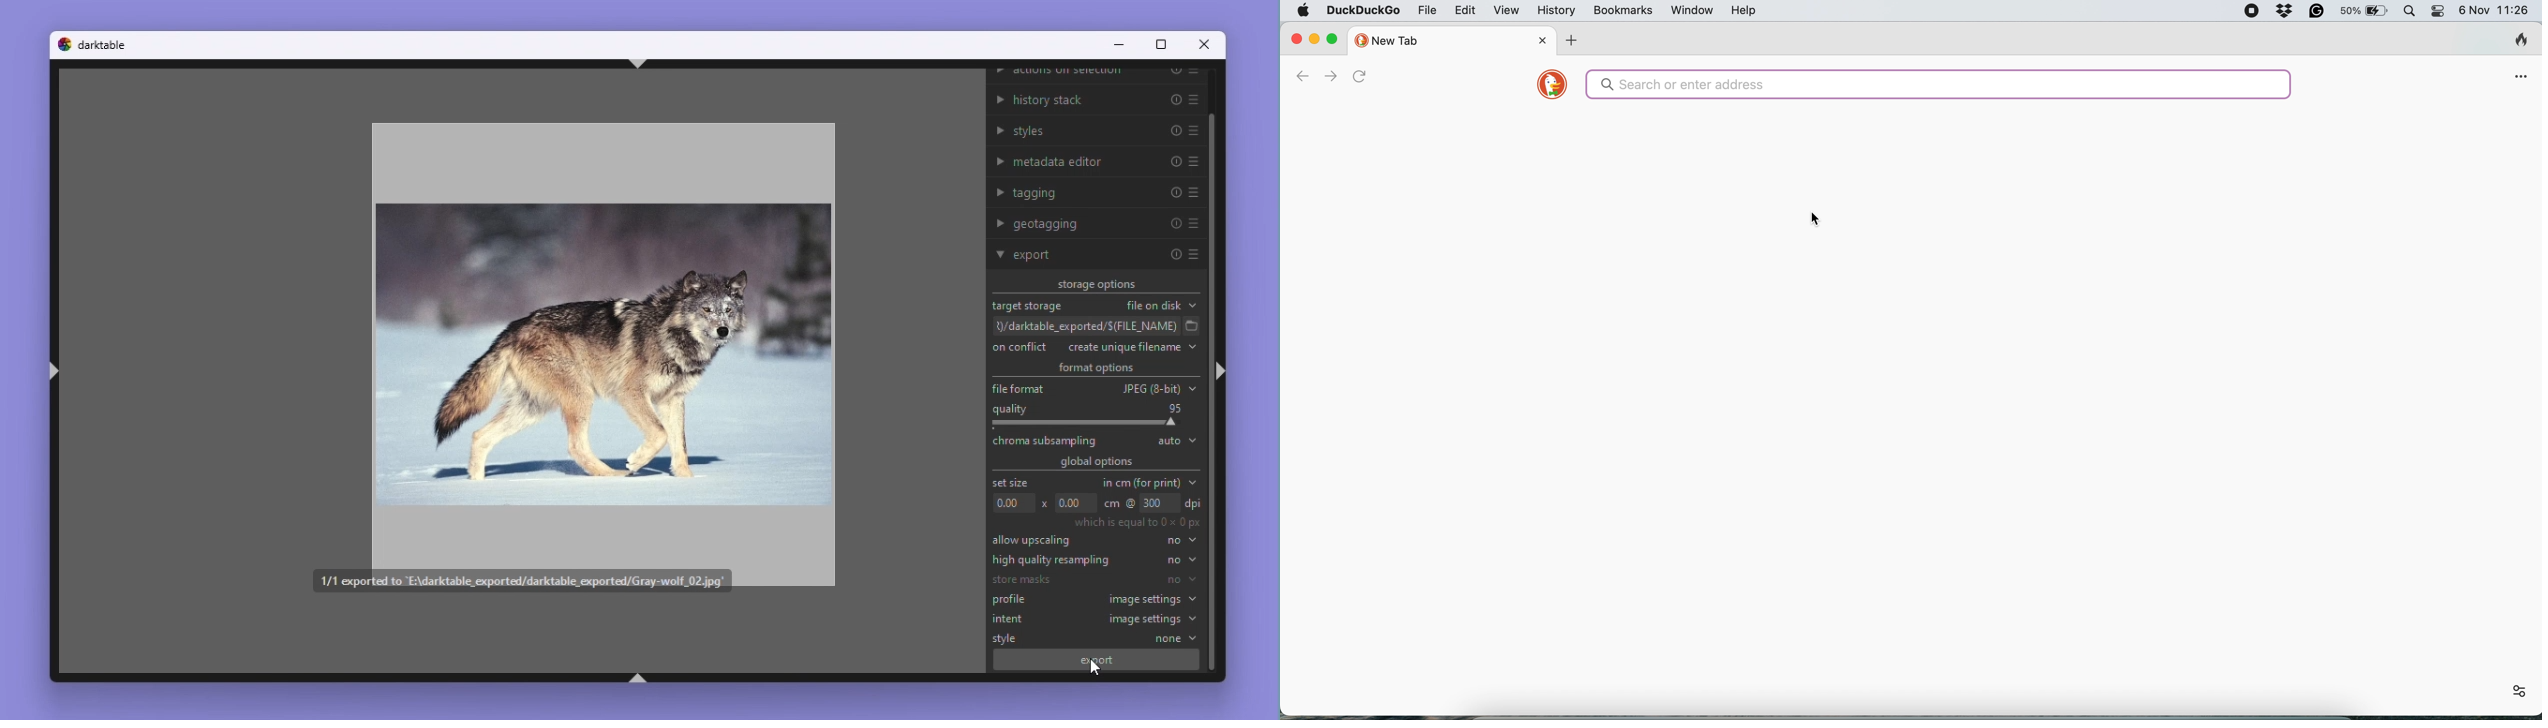 The height and width of the screenshot is (728, 2548). Describe the element at coordinates (1134, 348) in the screenshot. I see `Create unique file name` at that location.